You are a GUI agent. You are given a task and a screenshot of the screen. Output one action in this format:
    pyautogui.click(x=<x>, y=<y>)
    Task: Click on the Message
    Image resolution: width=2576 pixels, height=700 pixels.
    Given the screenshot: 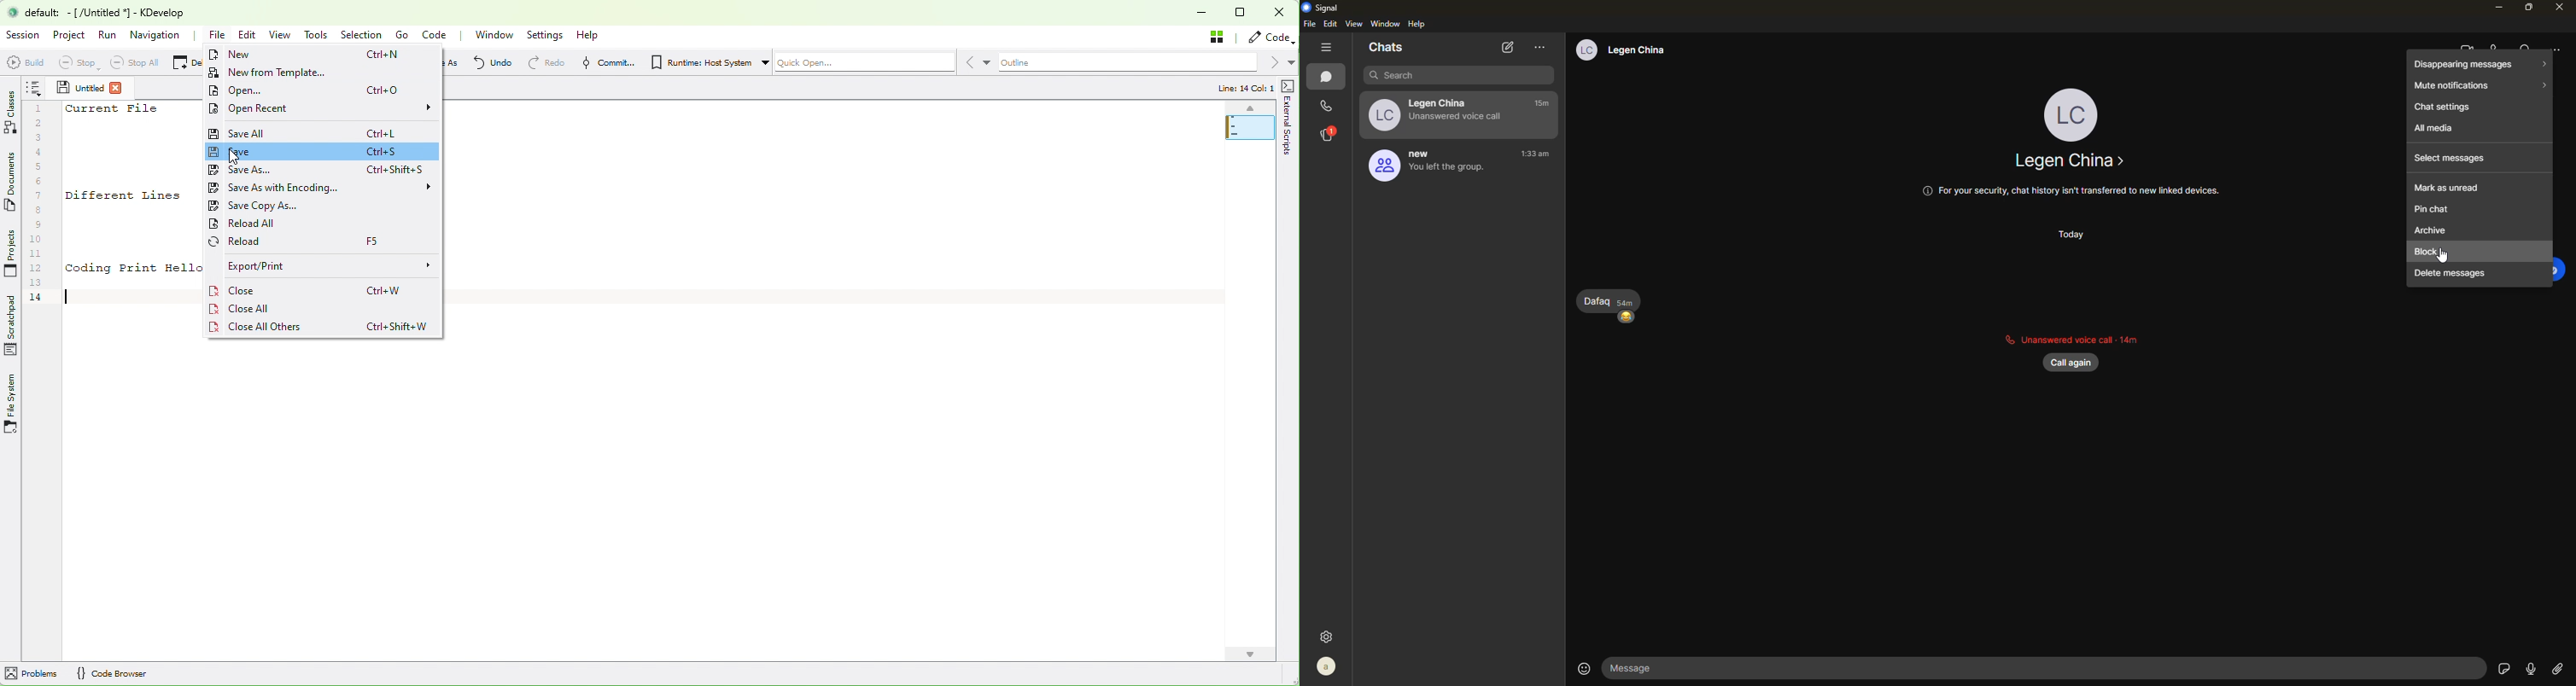 What is the action you would take?
    pyautogui.click(x=2037, y=669)
    